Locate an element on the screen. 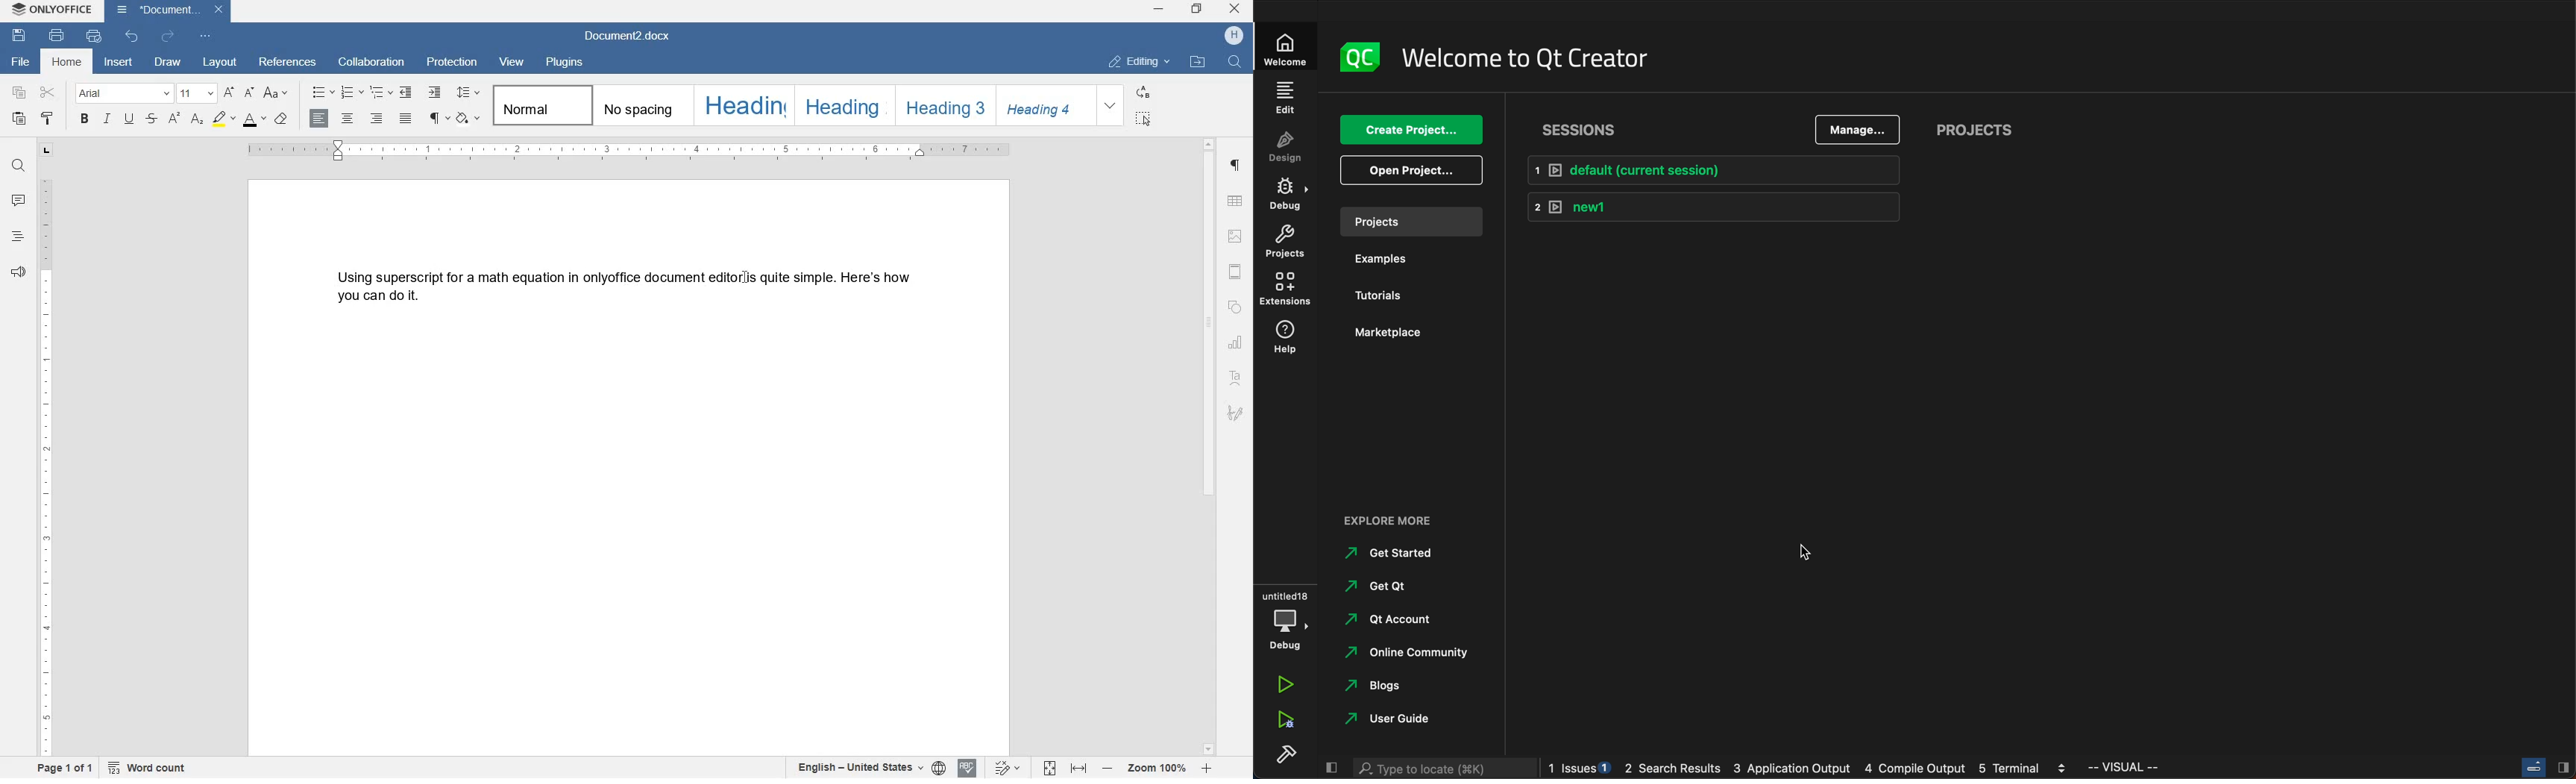  shape is located at coordinates (1234, 309).